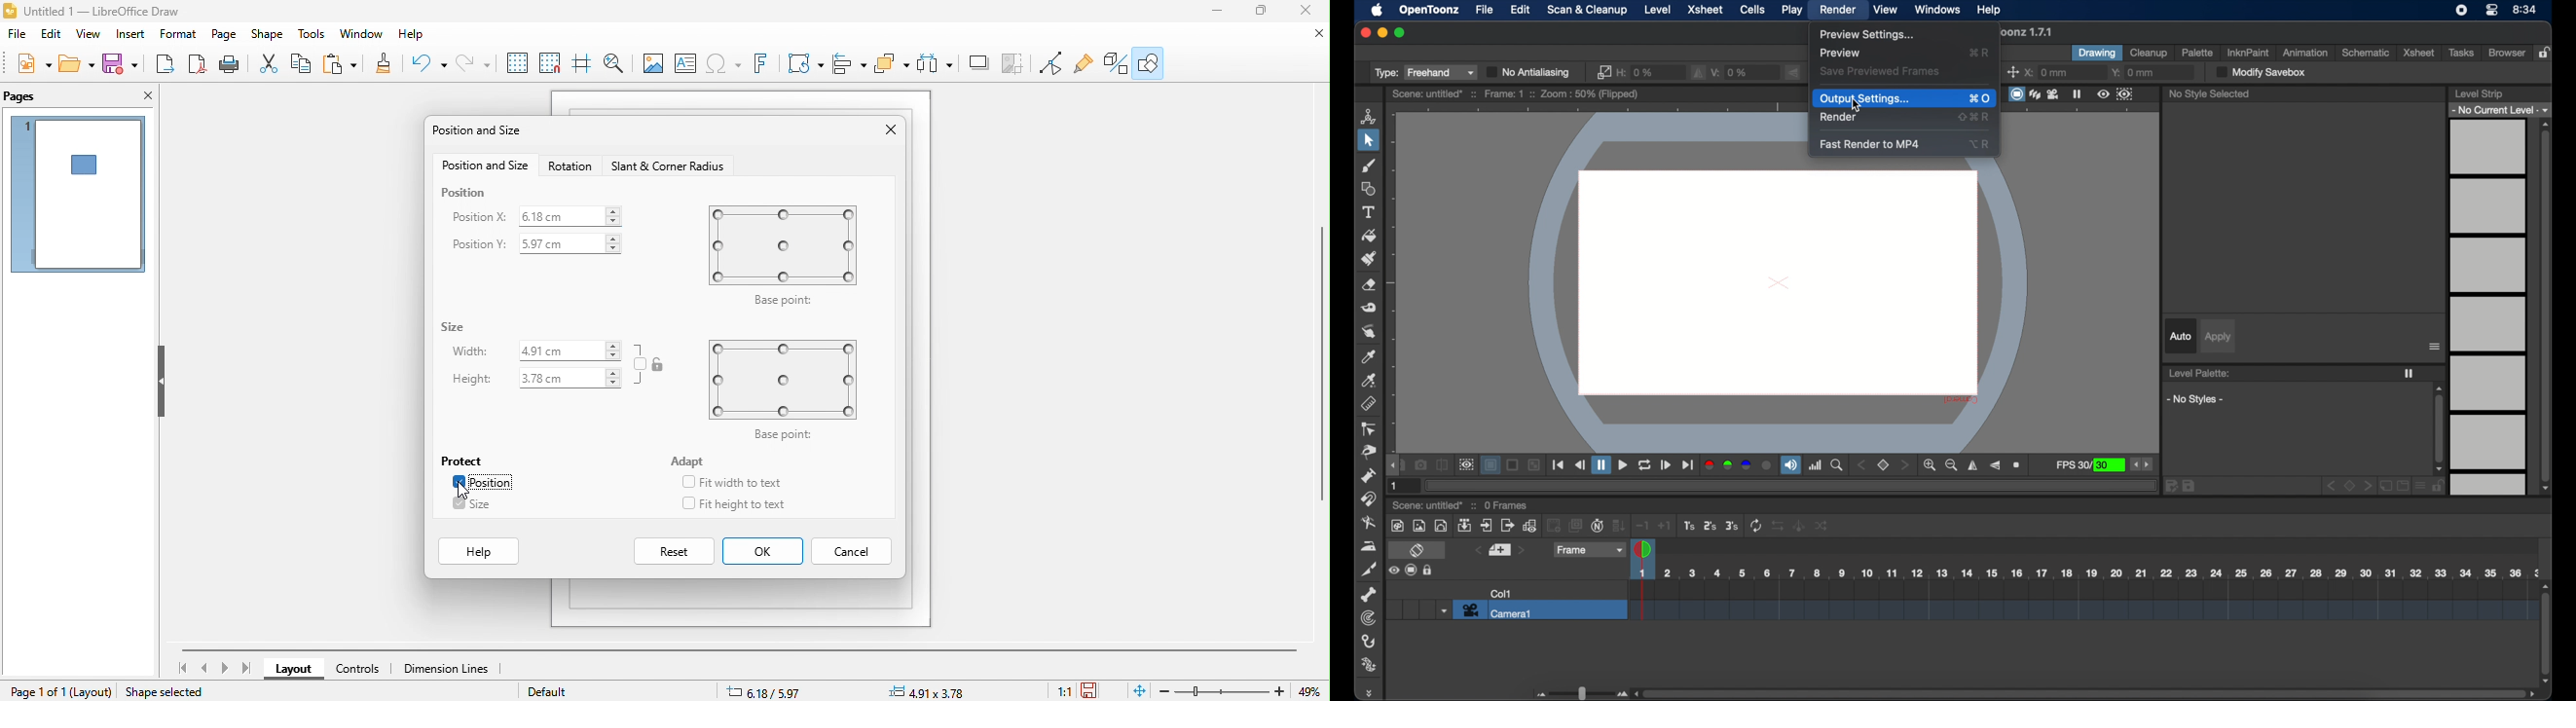 This screenshot has width=2576, height=728. What do you see at coordinates (1799, 525) in the screenshot?
I see `` at bounding box center [1799, 525].